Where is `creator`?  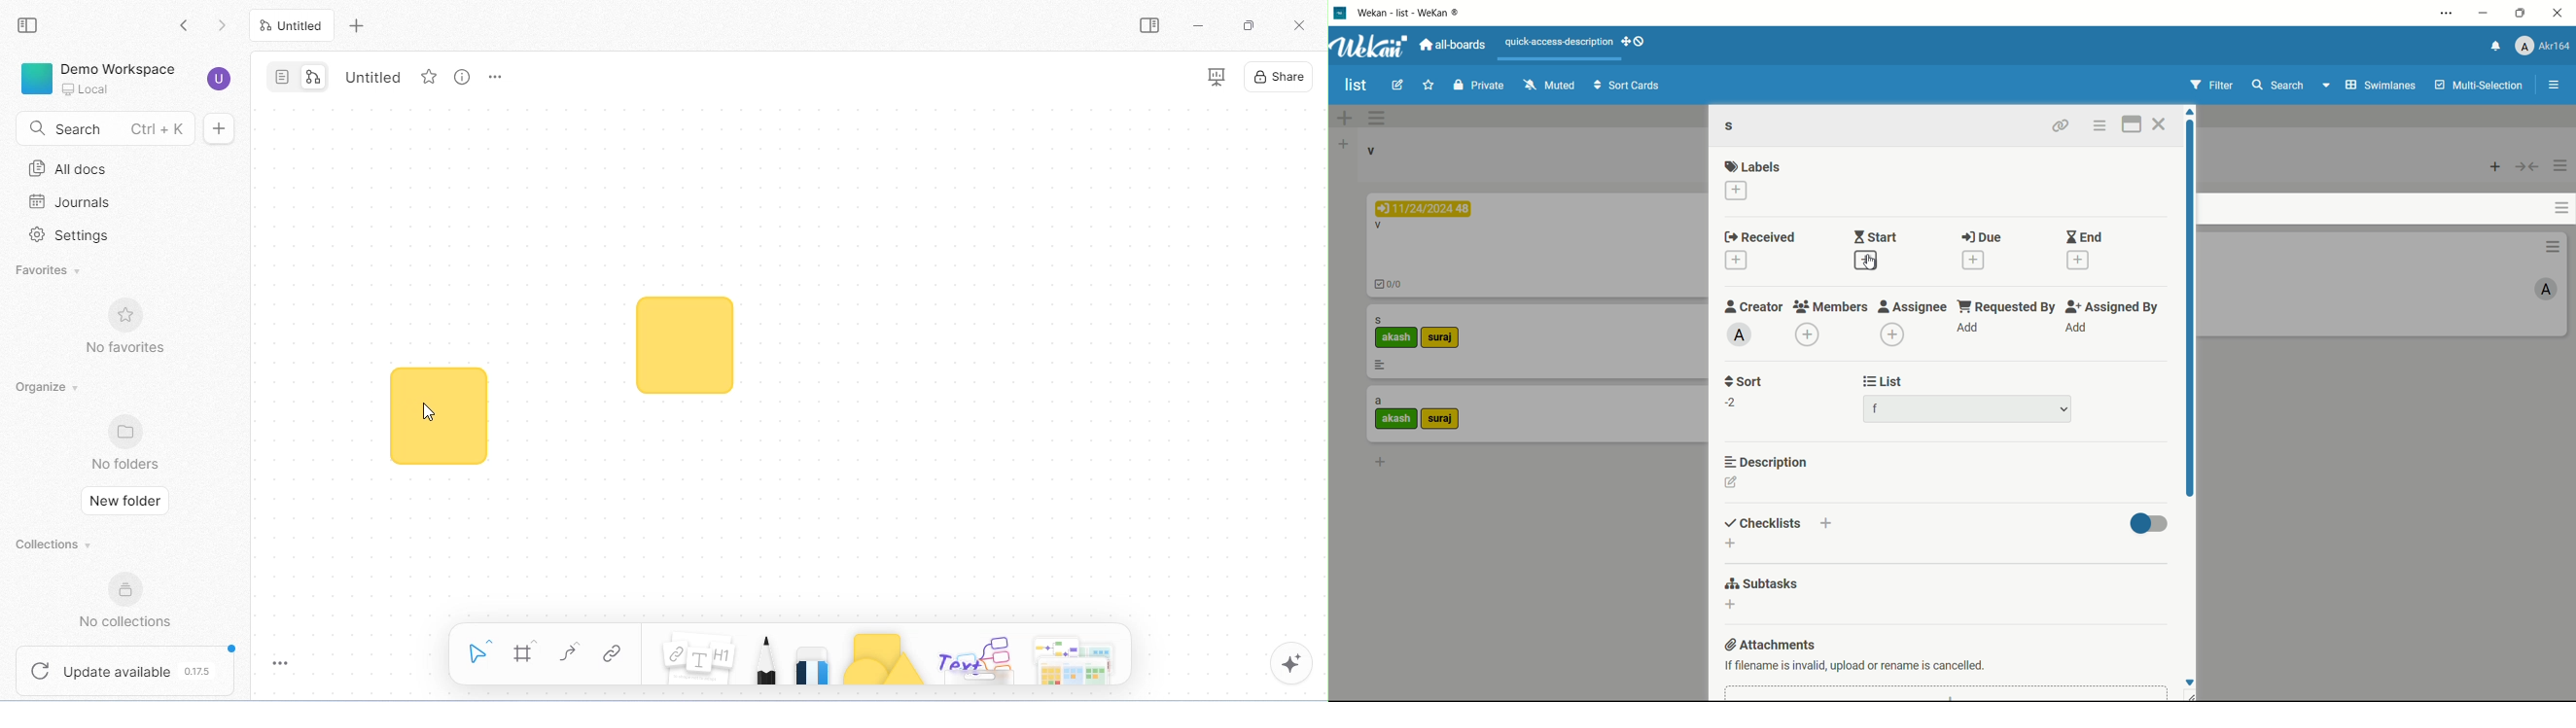 creator is located at coordinates (1751, 306).